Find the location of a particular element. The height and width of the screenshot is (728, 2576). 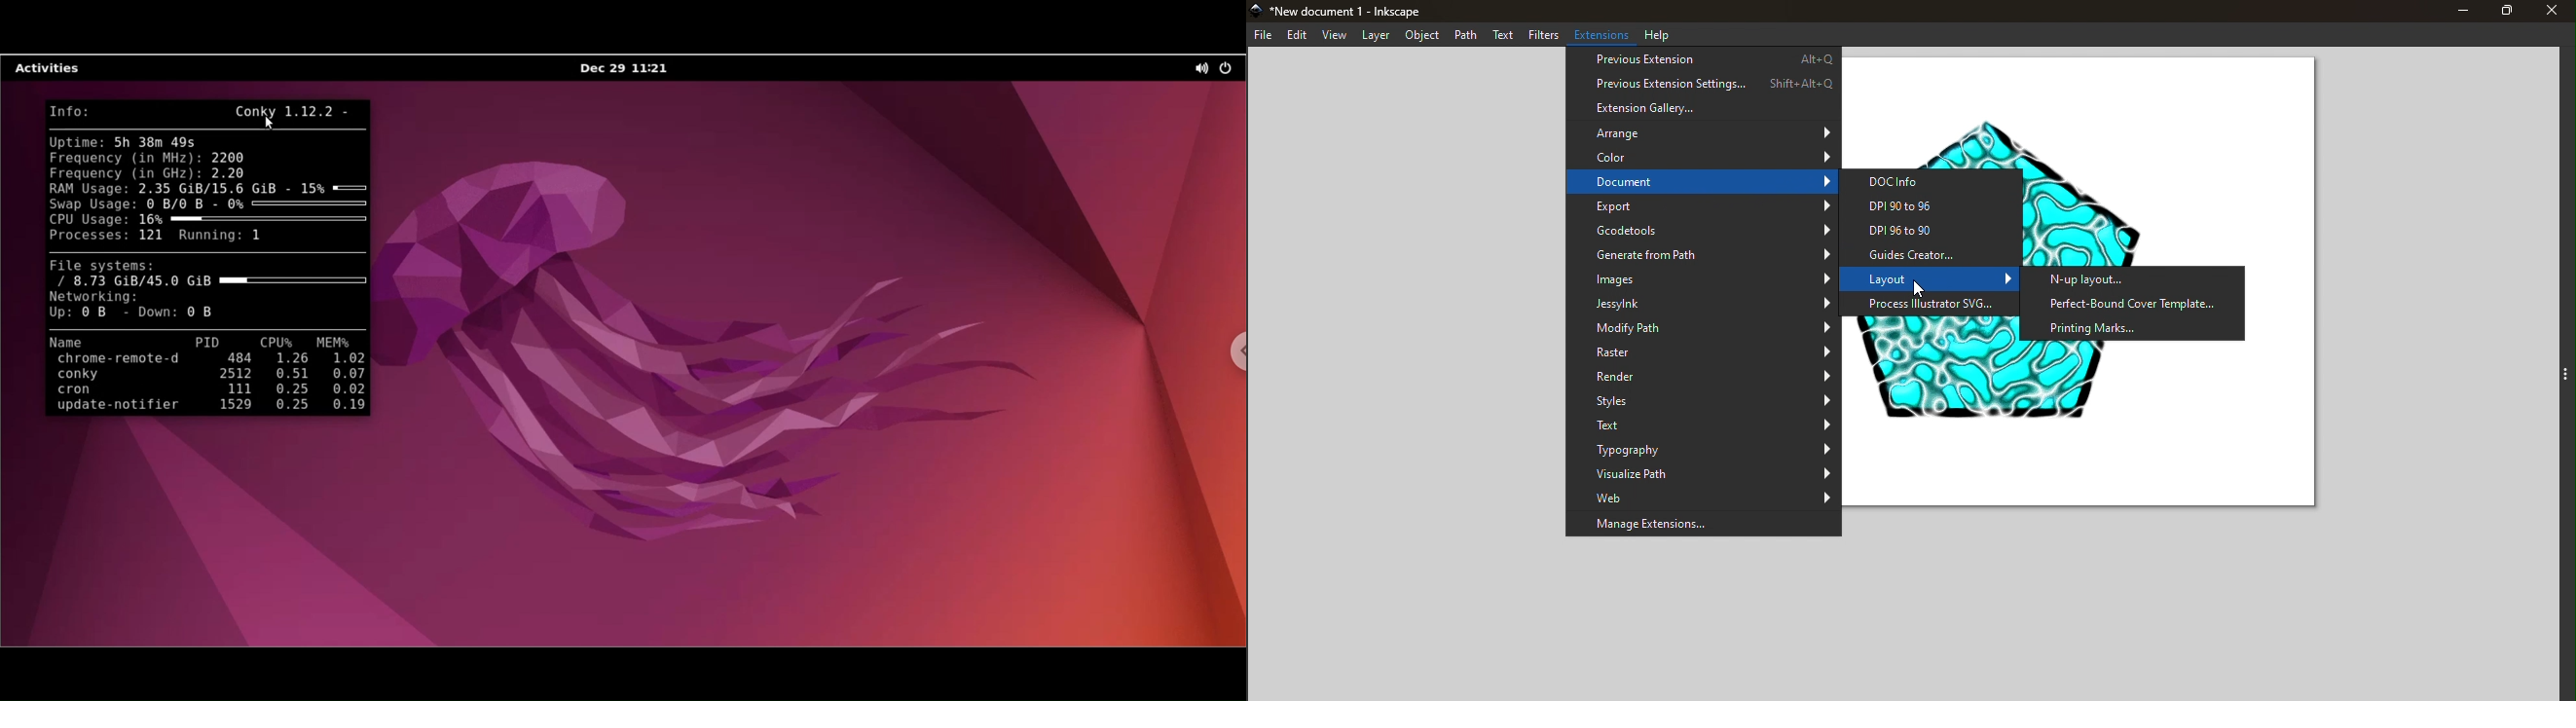

Object is located at coordinates (1424, 36).